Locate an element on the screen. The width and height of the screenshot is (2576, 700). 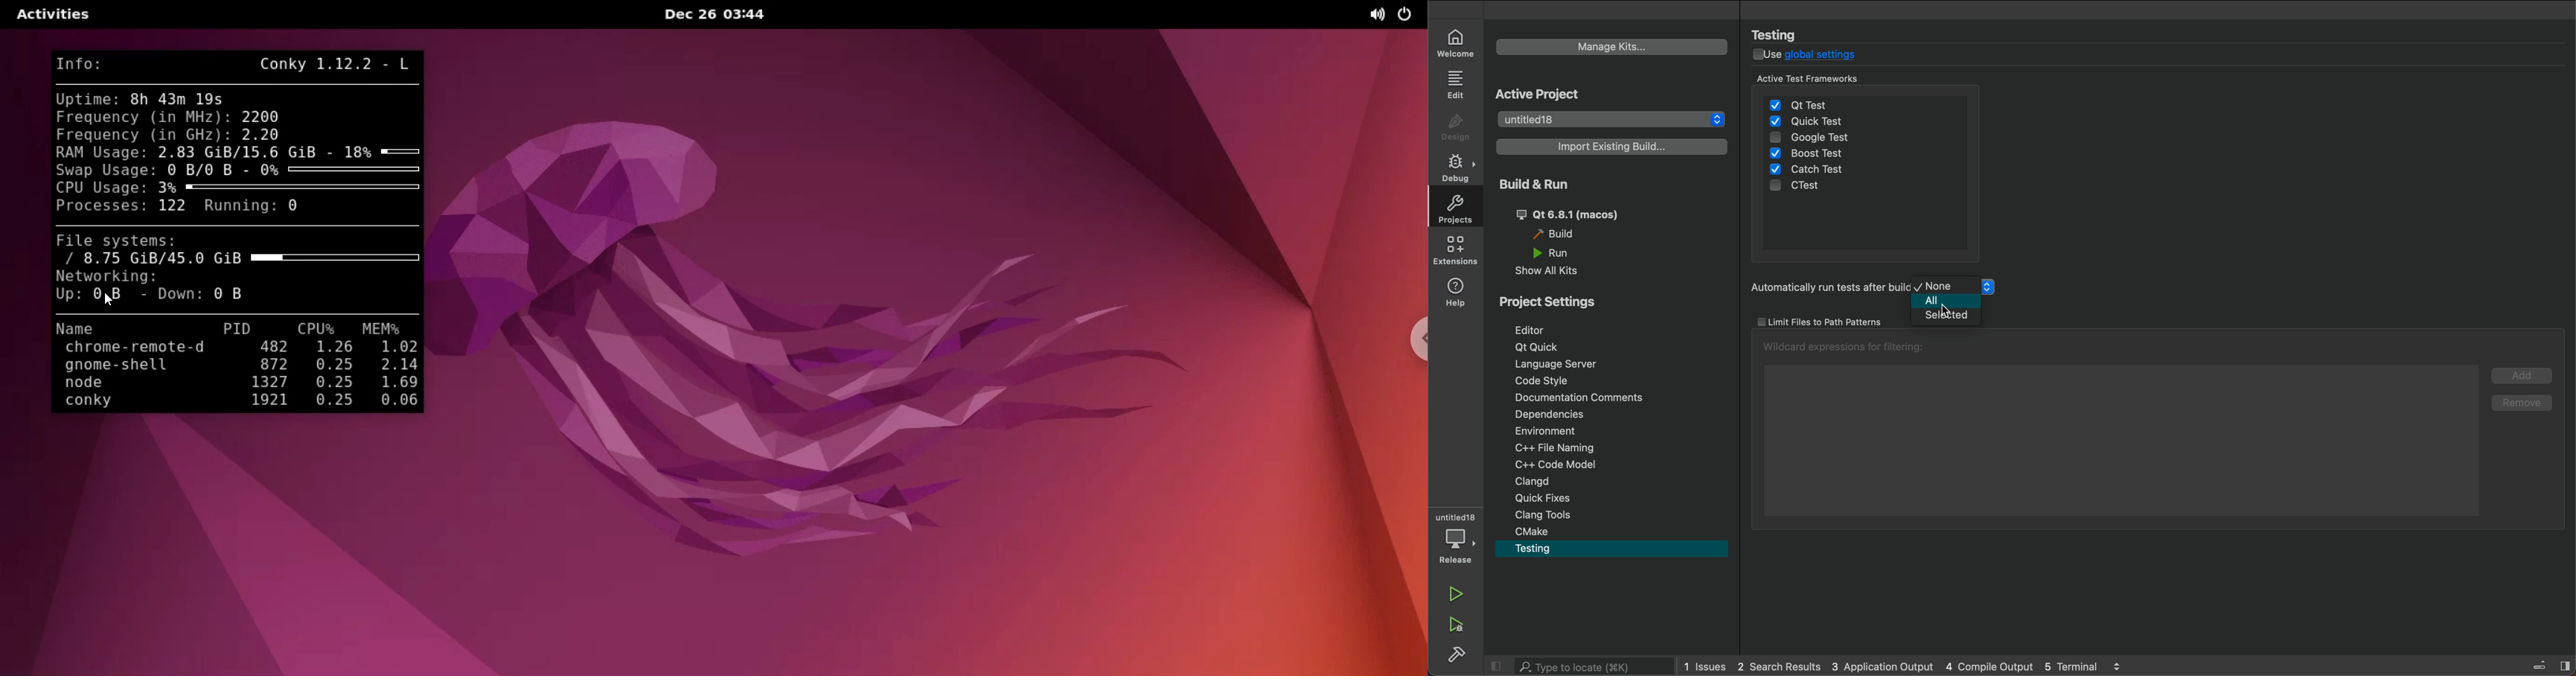
run is located at coordinates (1555, 253).